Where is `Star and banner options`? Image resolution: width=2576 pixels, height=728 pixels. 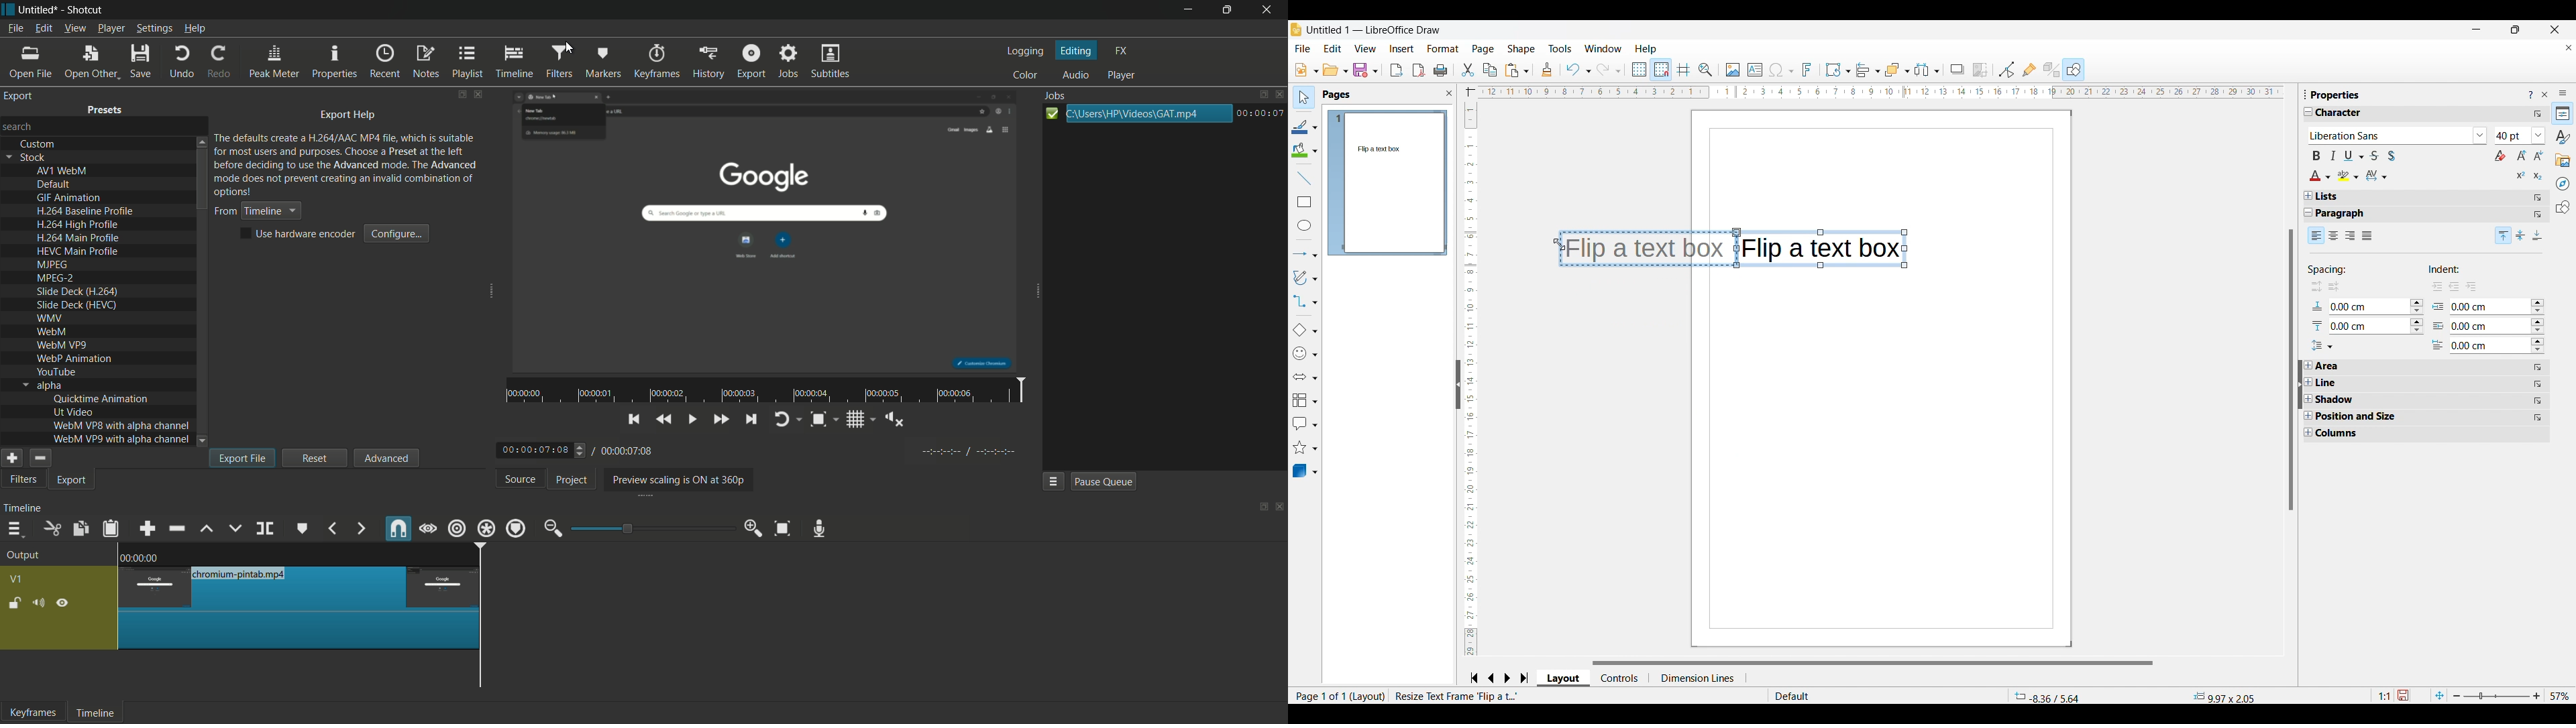 Star and banner options is located at coordinates (1305, 448).